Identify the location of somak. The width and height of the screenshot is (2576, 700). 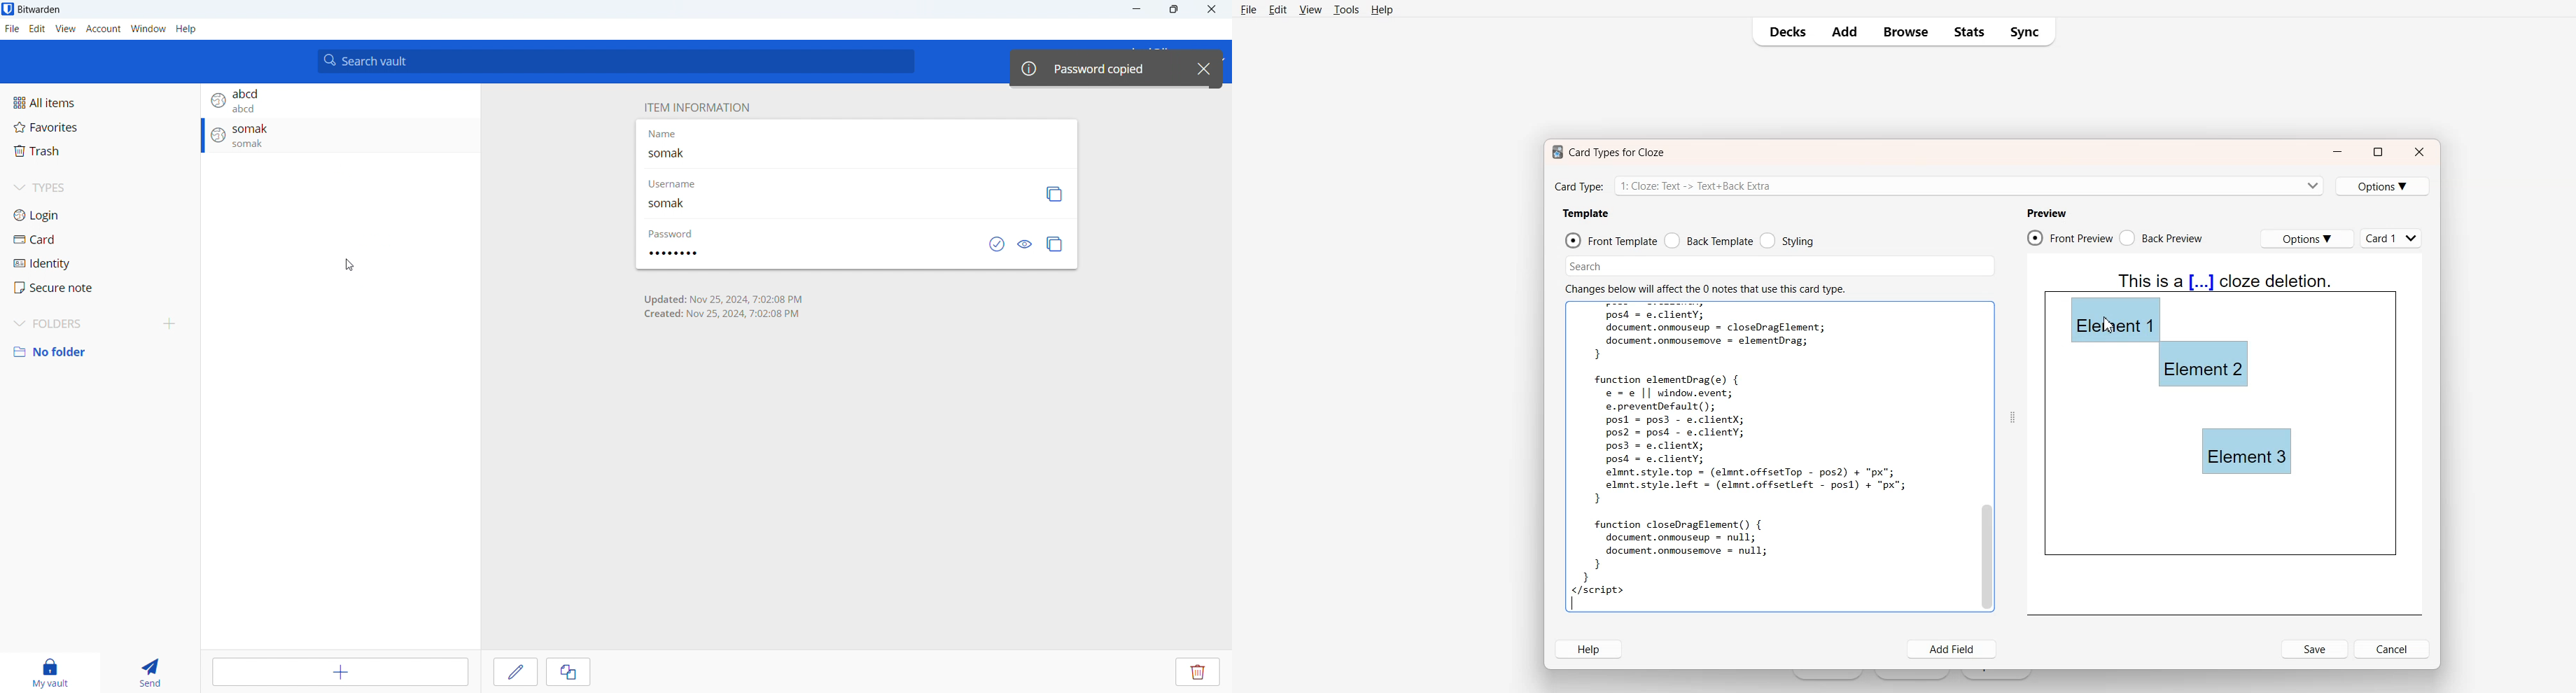
(672, 156).